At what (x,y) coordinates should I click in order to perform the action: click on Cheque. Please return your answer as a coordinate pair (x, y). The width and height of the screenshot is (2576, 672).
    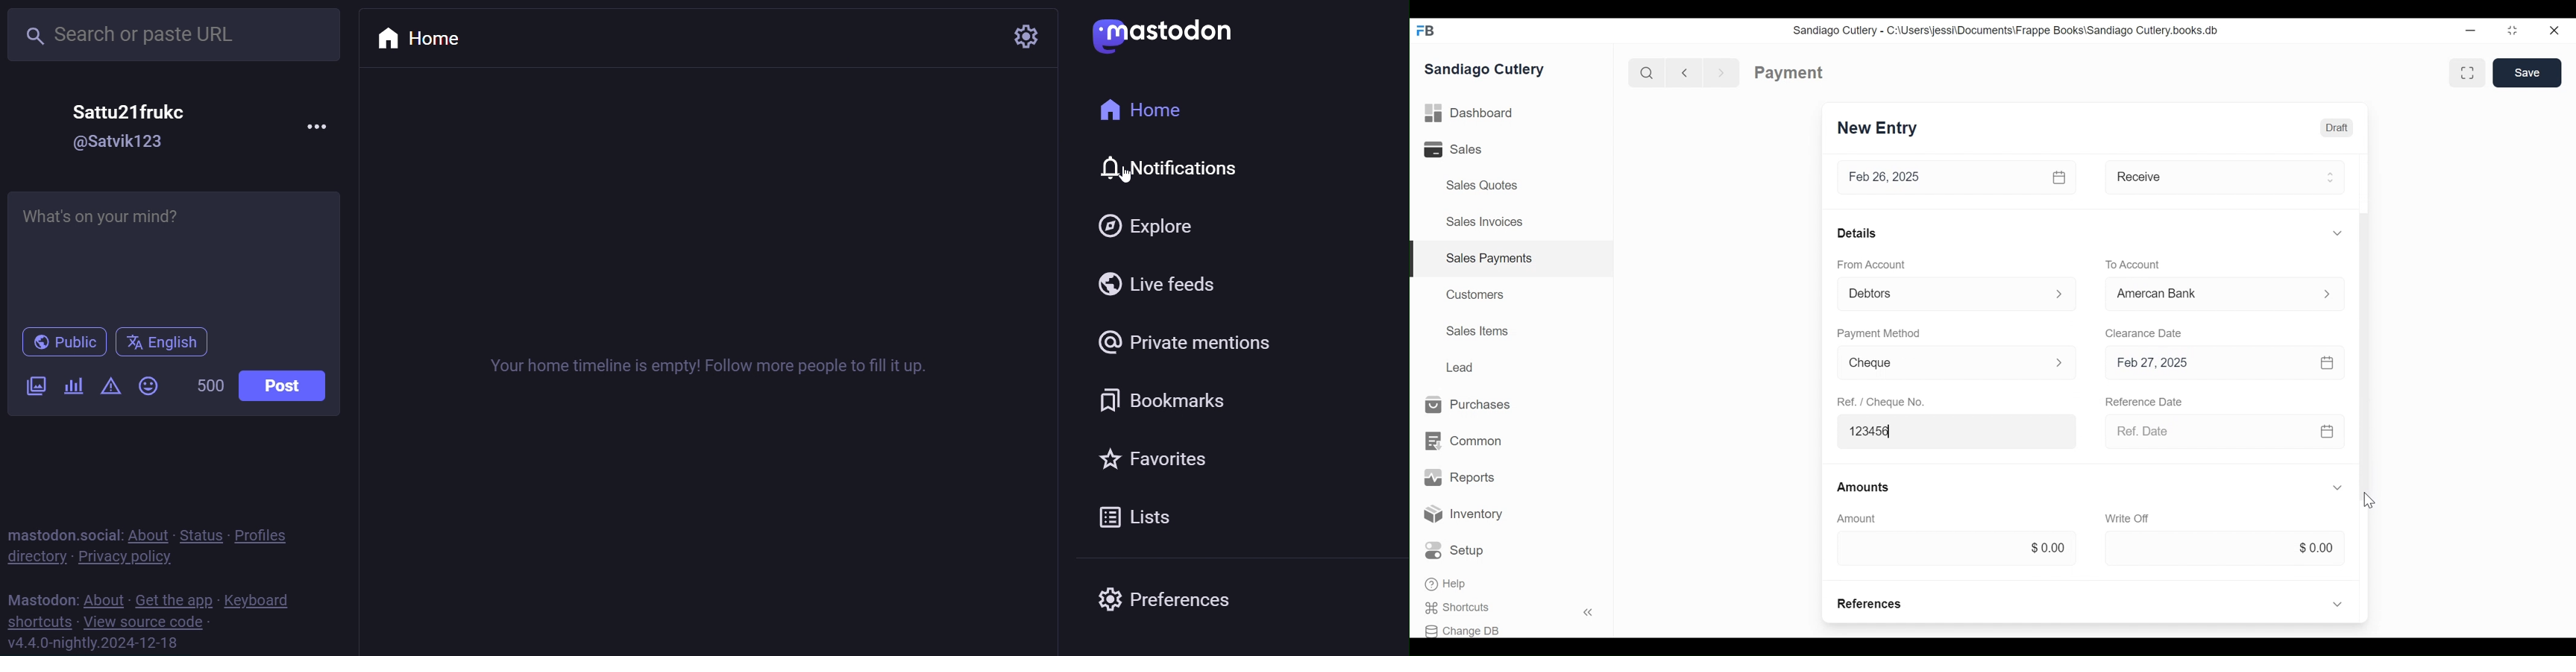
    Looking at the image, I should click on (1939, 364).